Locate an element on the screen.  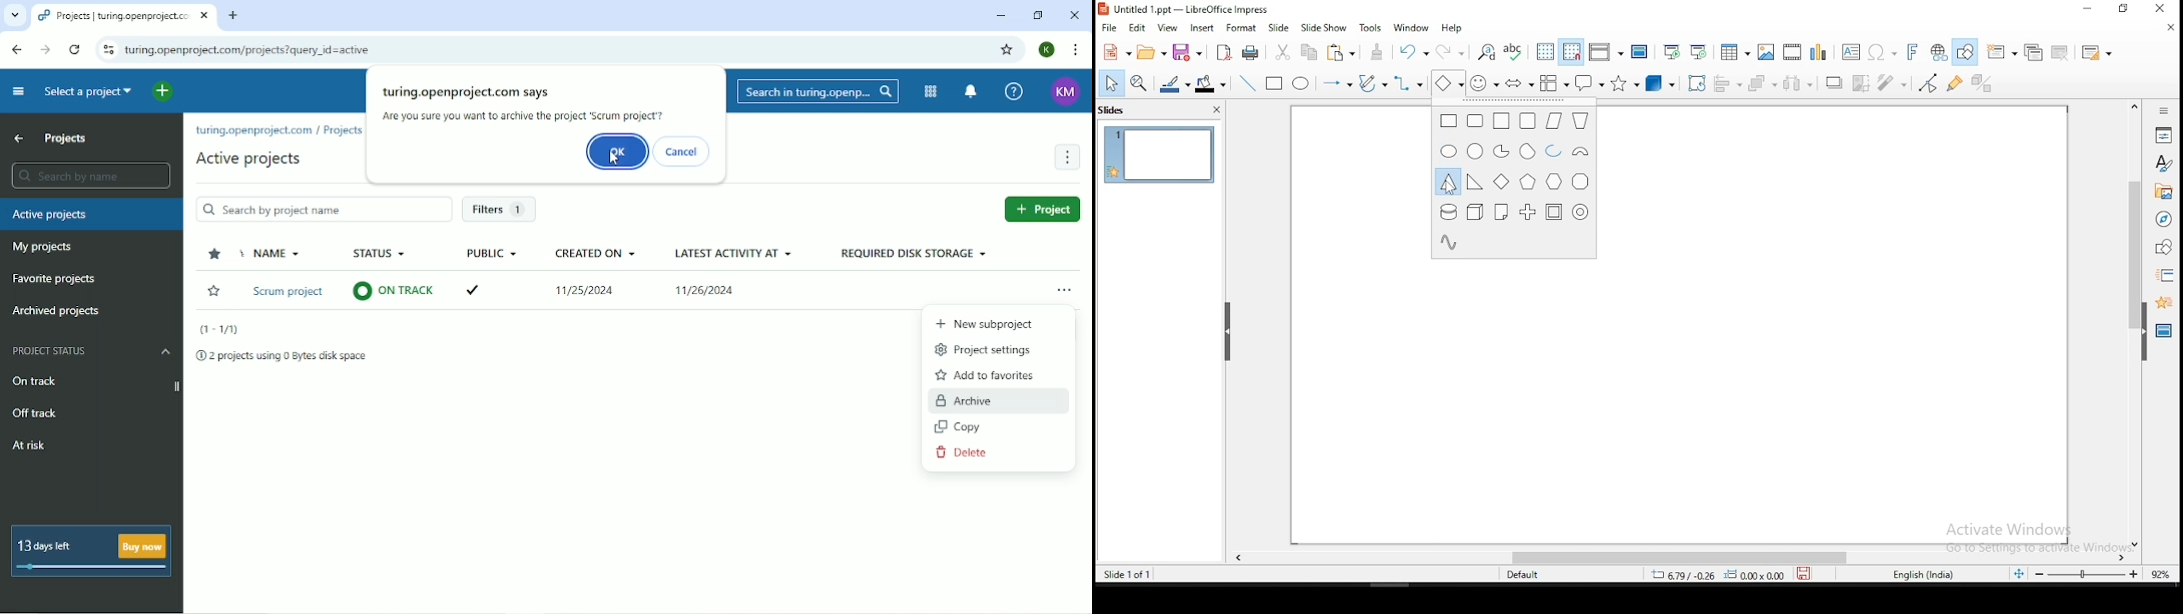
basic shapes is located at coordinates (1446, 84).